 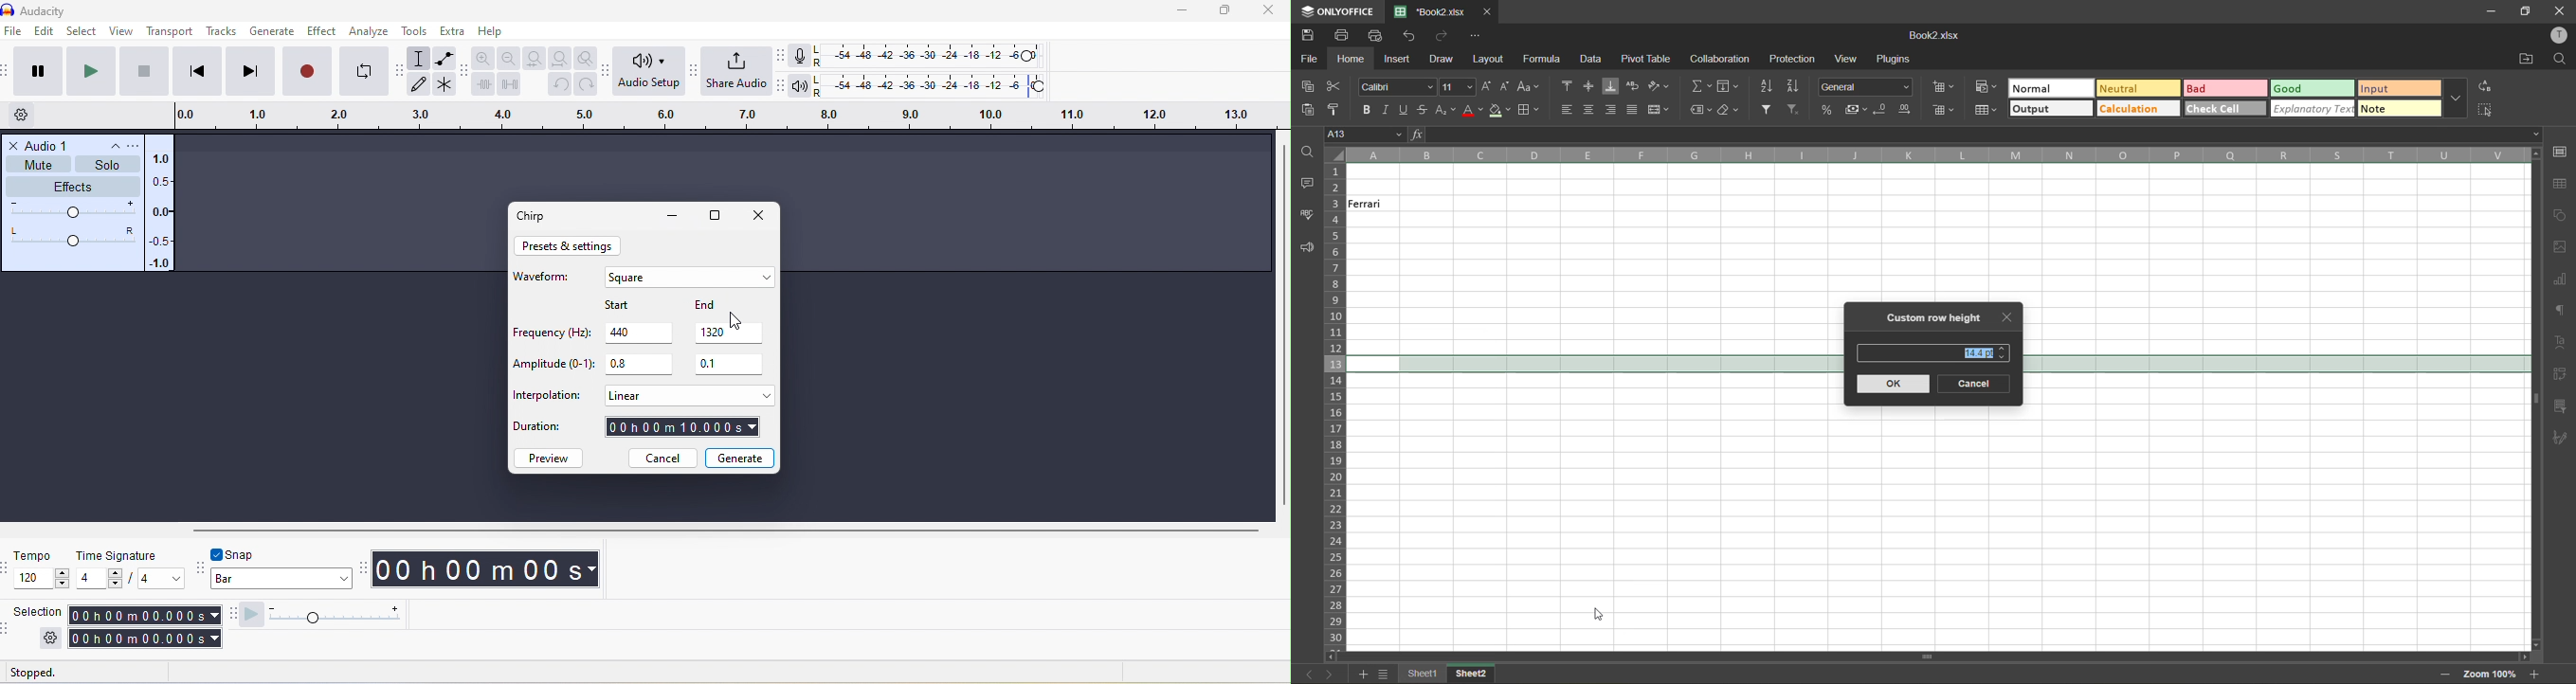 I want to click on text, so click(x=2562, y=343).